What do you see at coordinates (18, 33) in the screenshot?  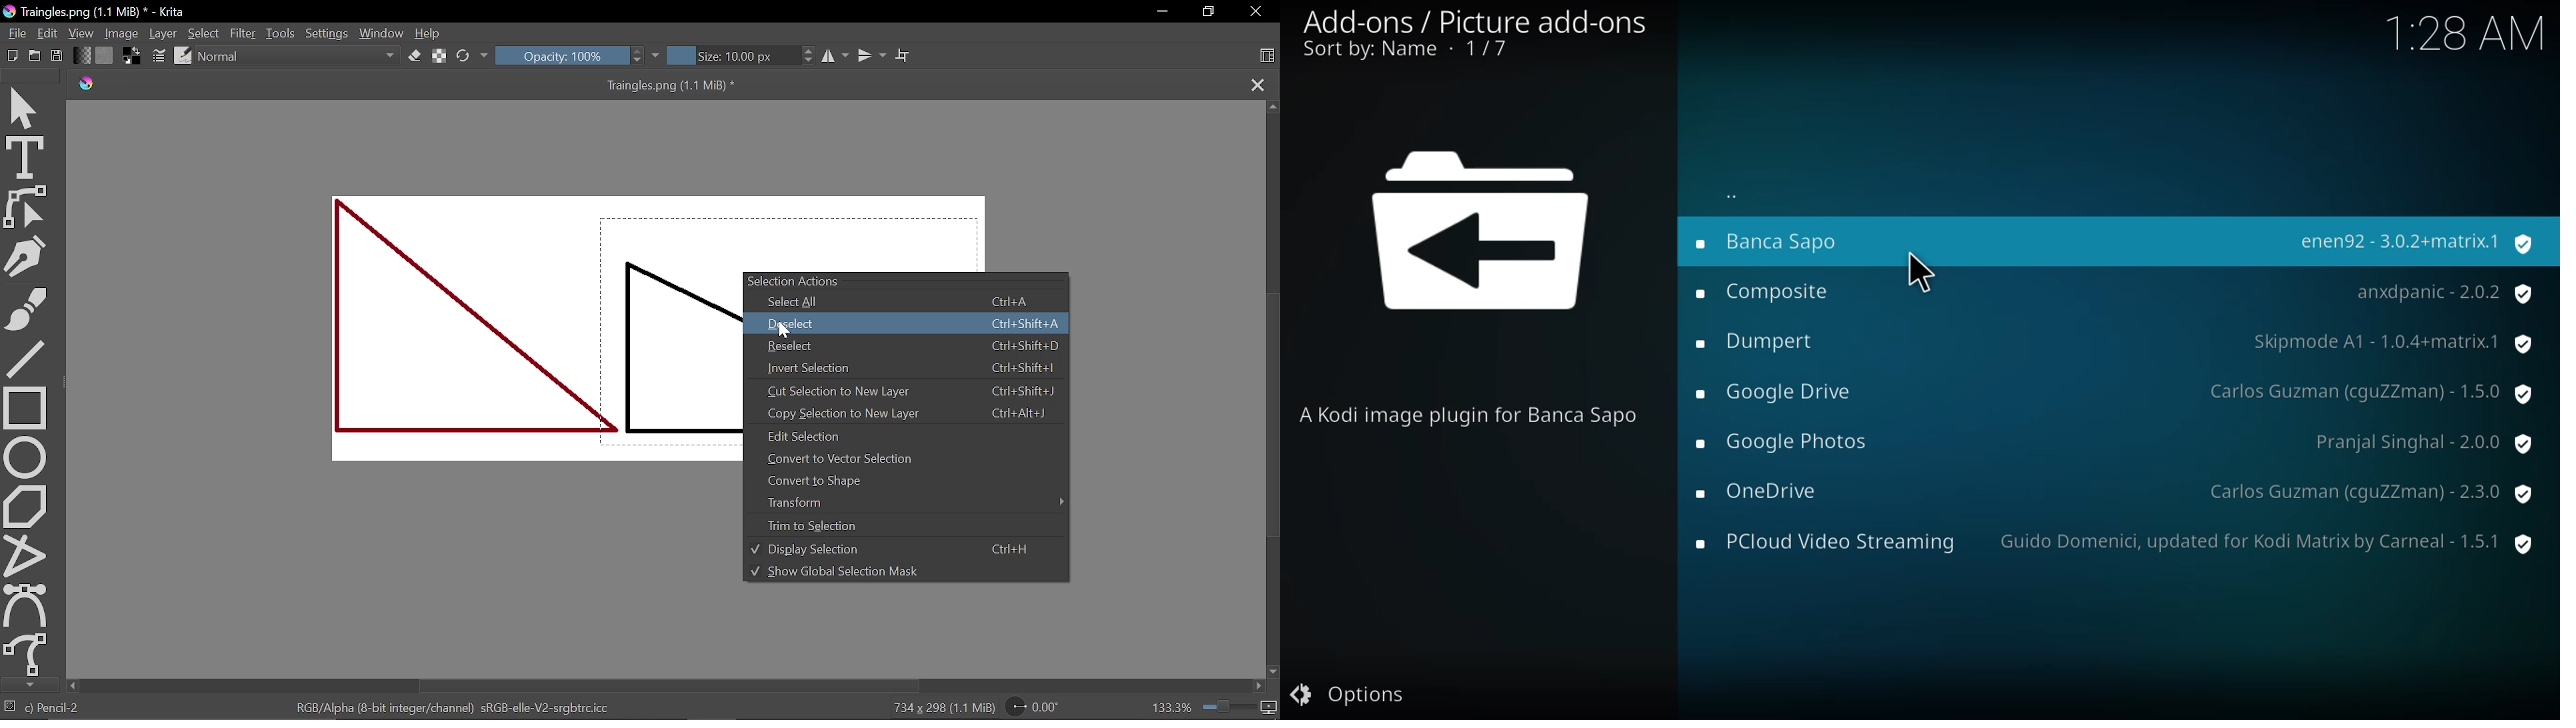 I see `File` at bounding box center [18, 33].